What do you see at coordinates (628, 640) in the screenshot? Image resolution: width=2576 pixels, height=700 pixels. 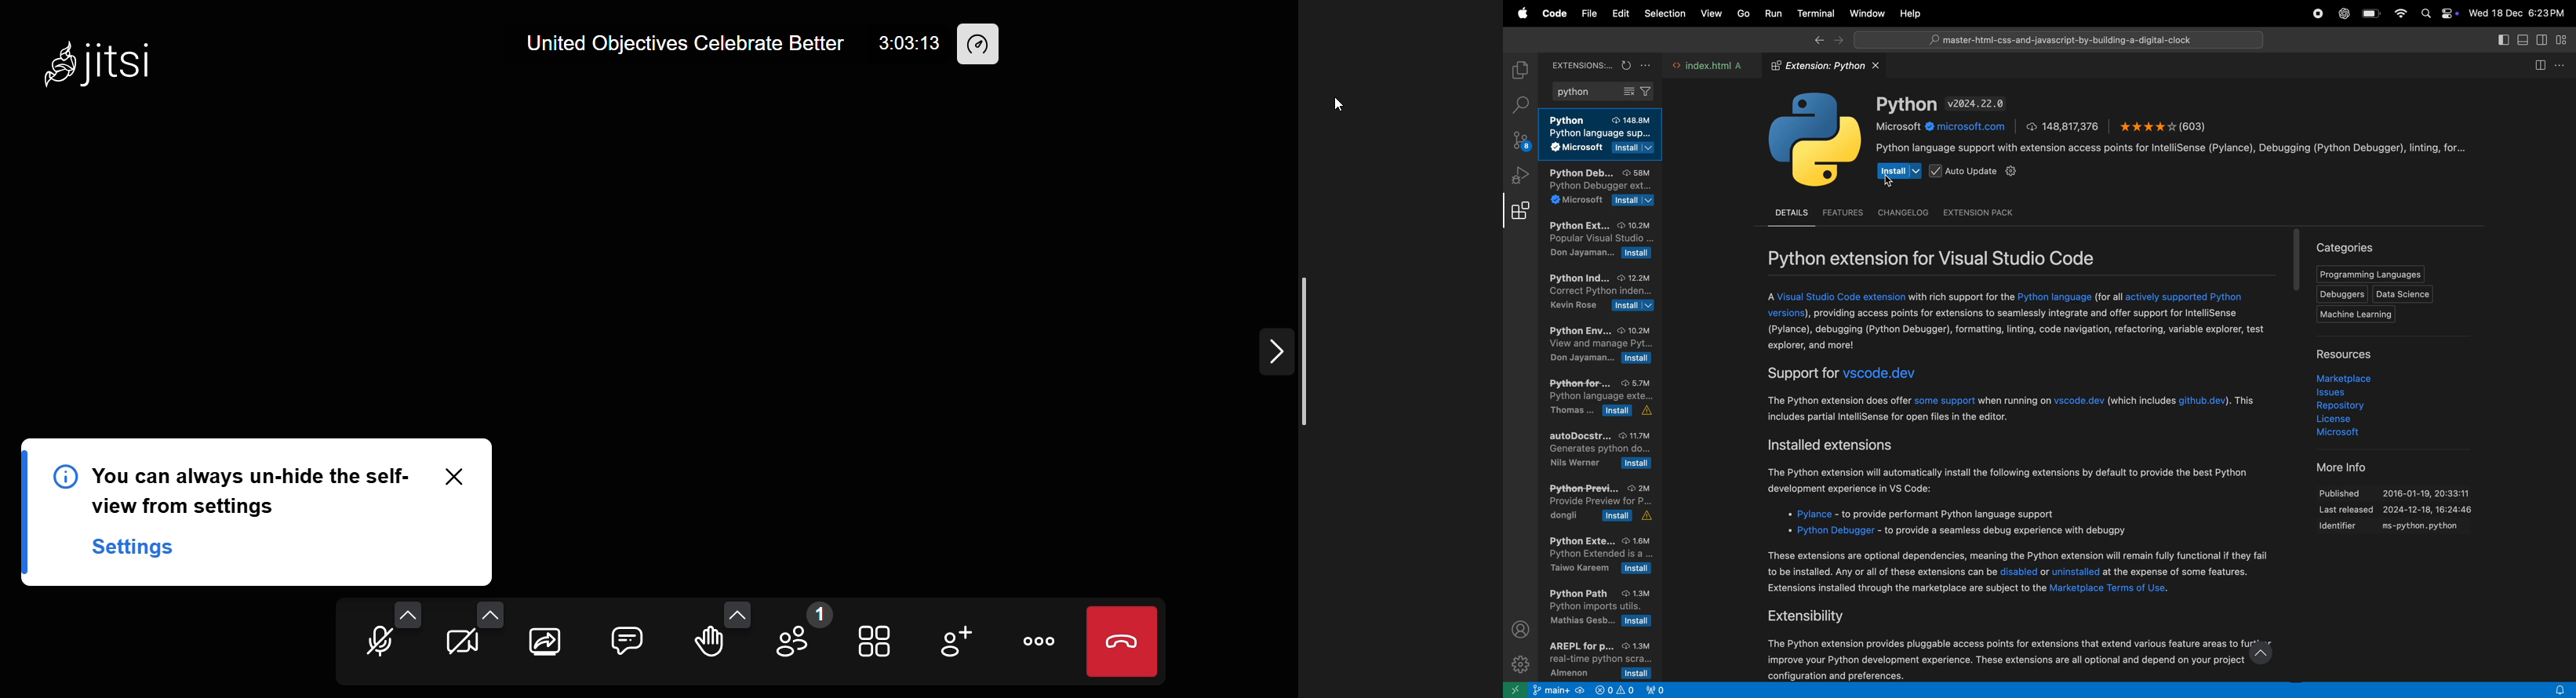 I see `chat` at bounding box center [628, 640].